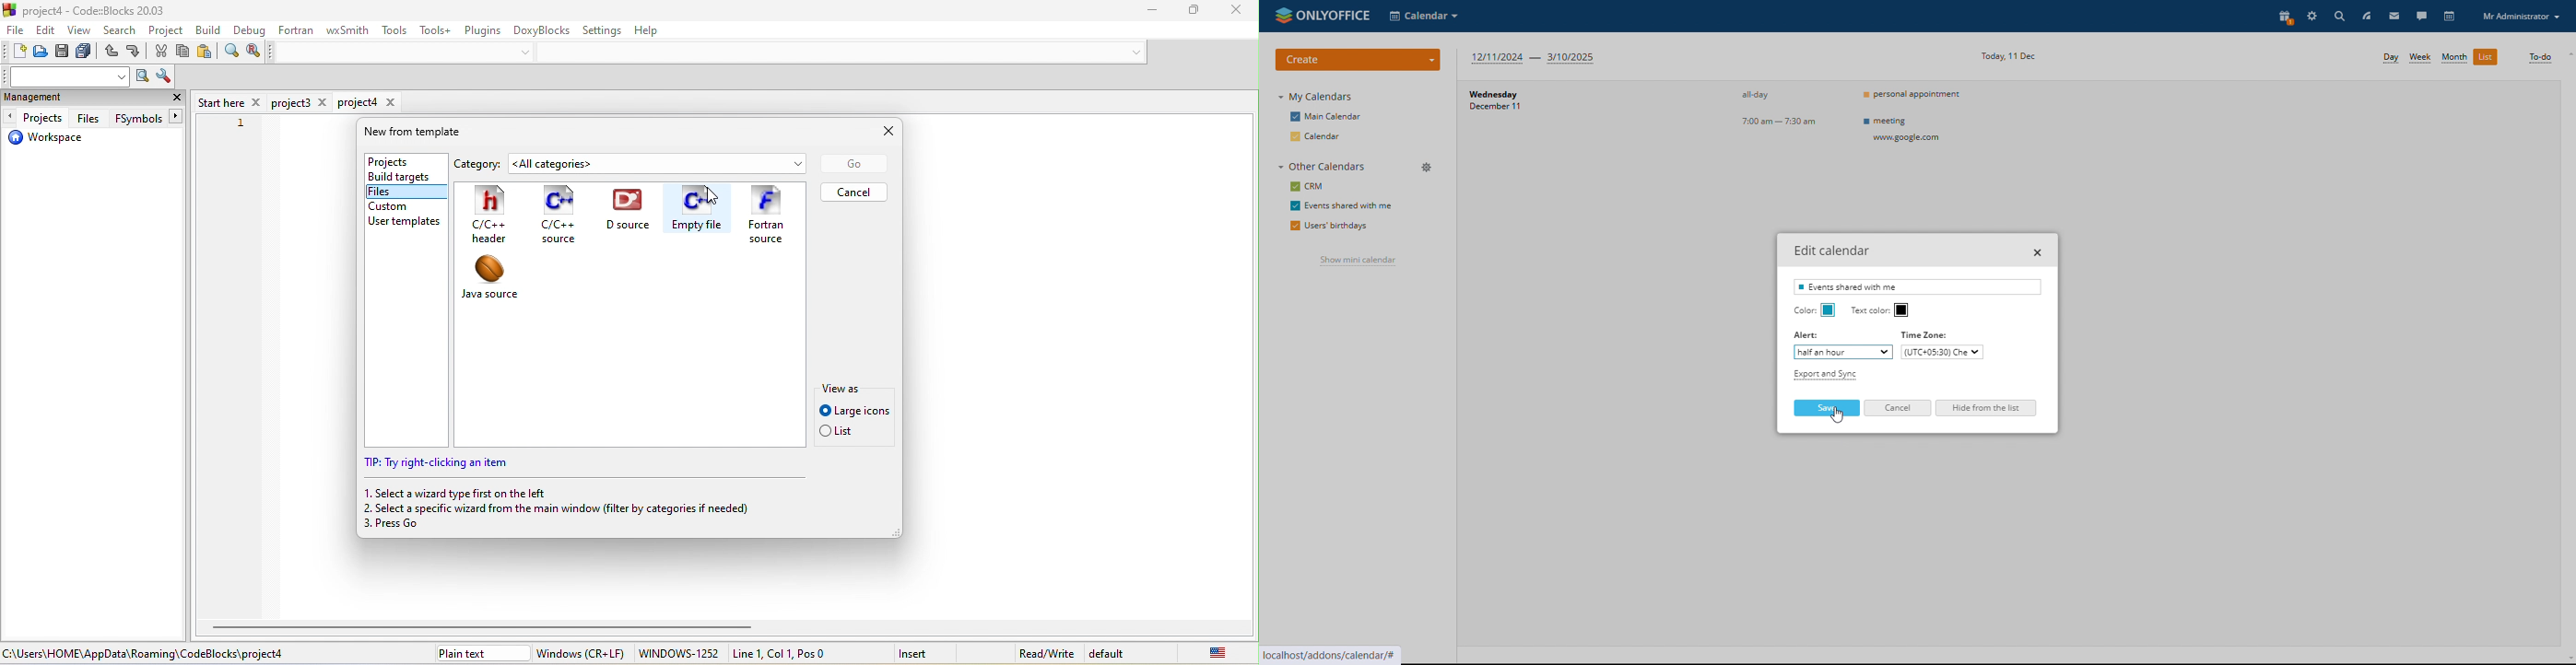 Image resolution: width=2576 pixels, height=672 pixels. I want to click on Minimize/Maximize, so click(1186, 11).